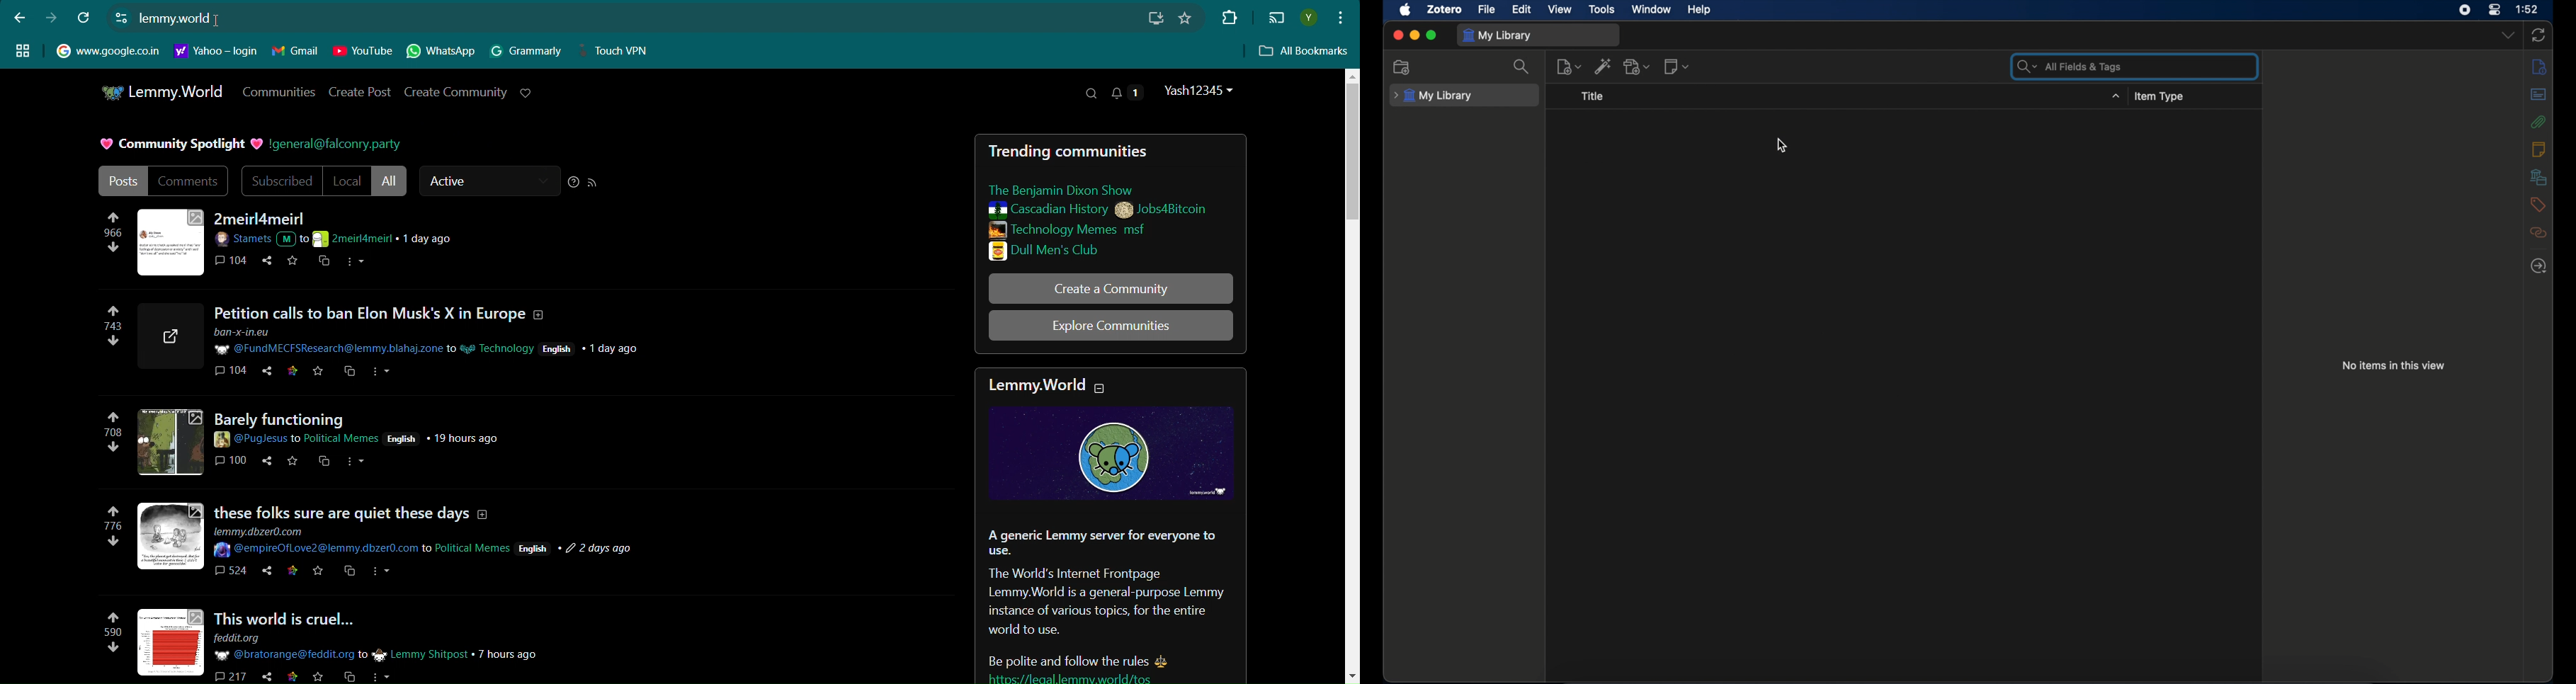  What do you see at coordinates (178, 144) in the screenshot?
I see `Text` at bounding box center [178, 144].